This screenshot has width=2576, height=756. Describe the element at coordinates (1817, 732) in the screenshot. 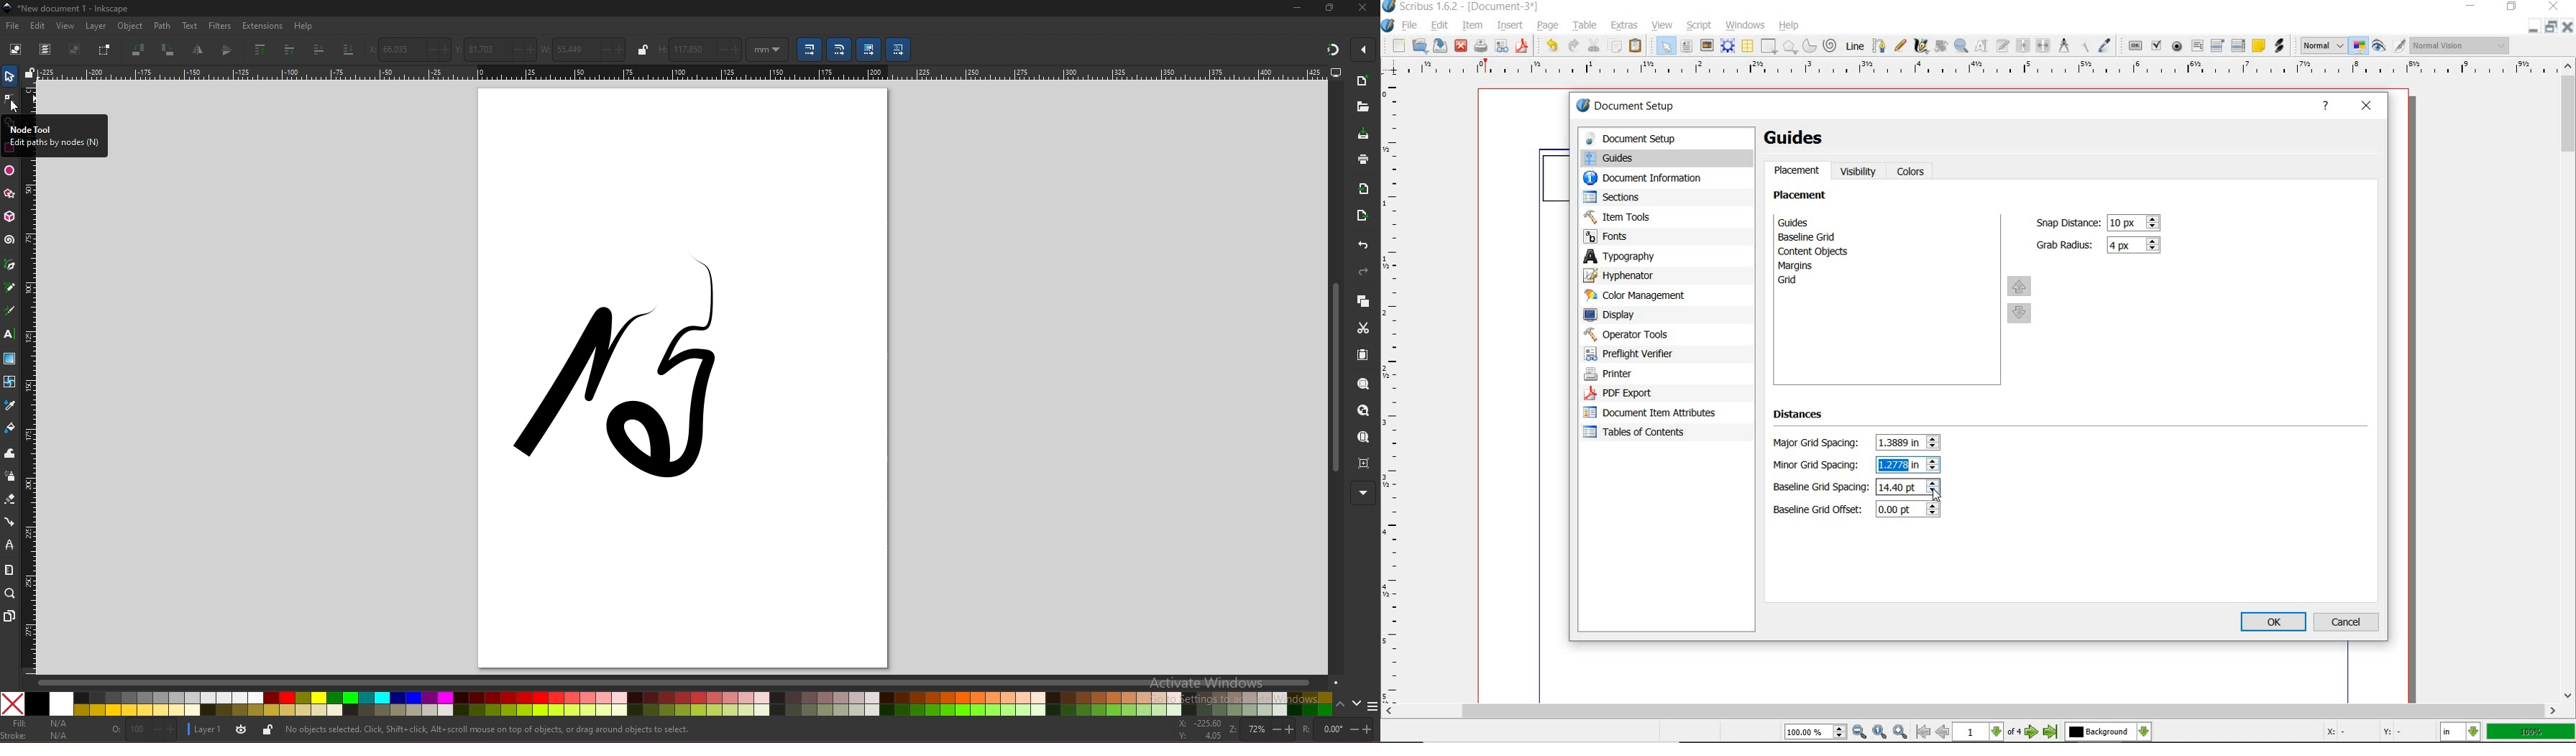

I see `select current zoom level` at that location.